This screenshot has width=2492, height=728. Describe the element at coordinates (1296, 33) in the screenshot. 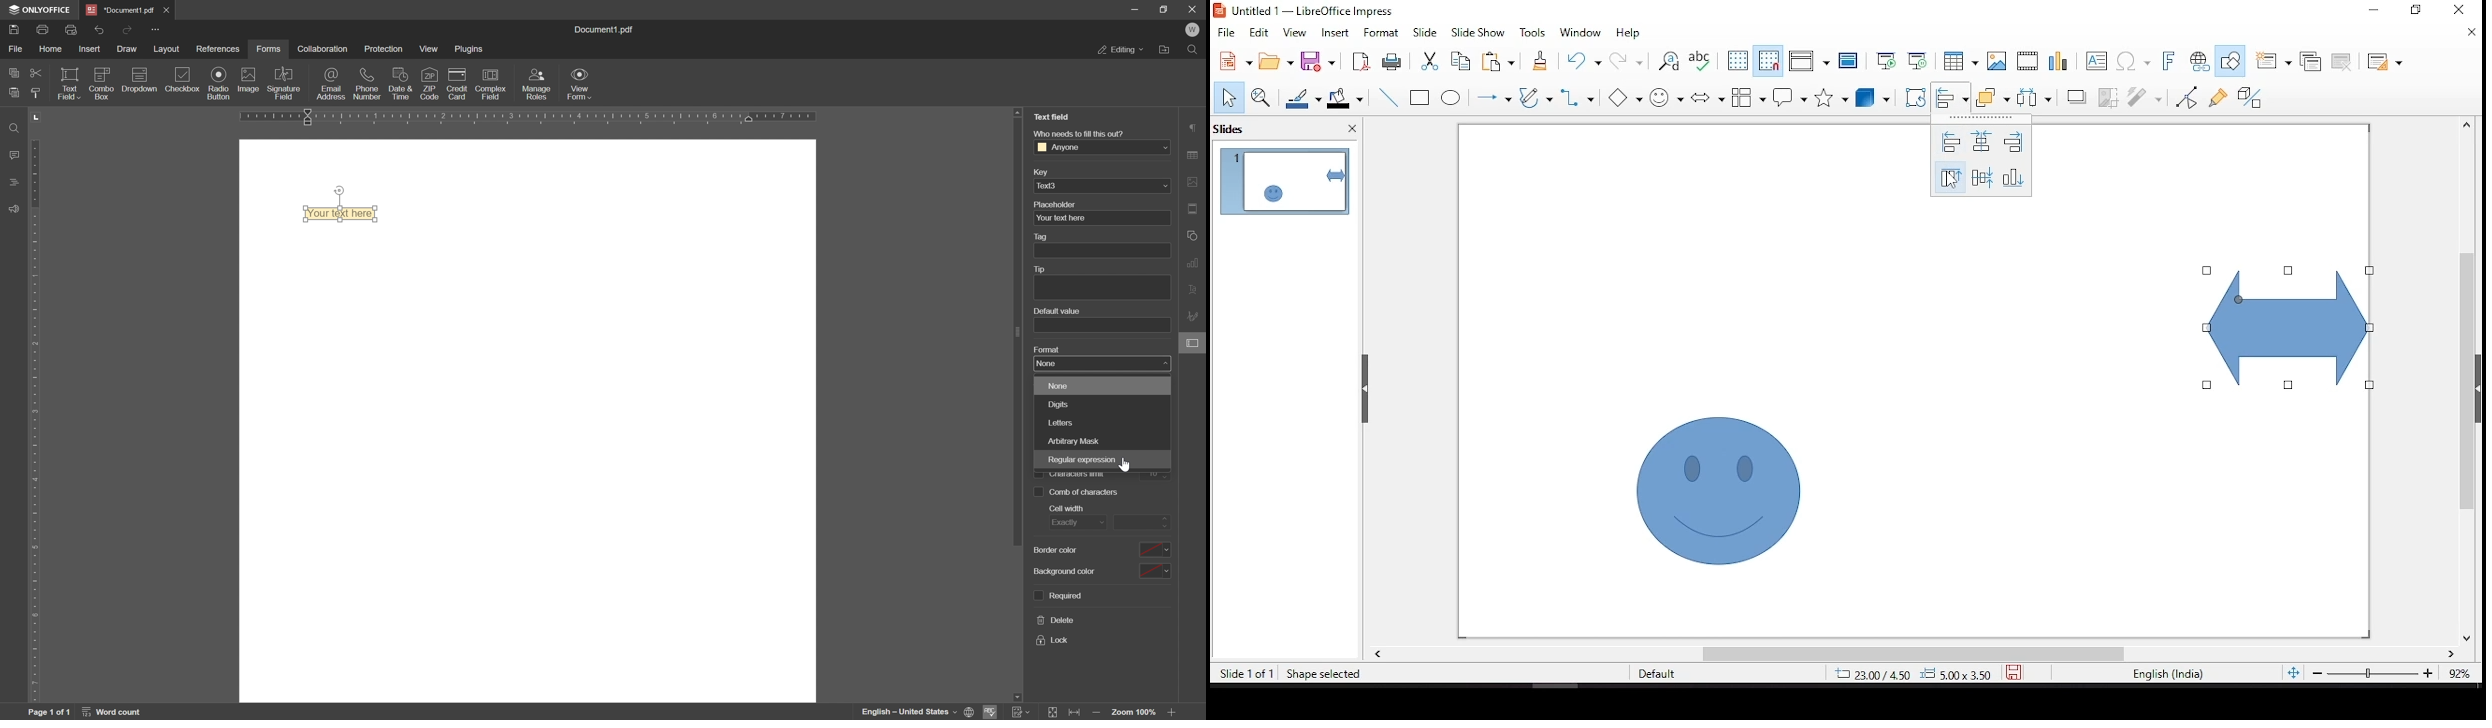

I see `view` at that location.